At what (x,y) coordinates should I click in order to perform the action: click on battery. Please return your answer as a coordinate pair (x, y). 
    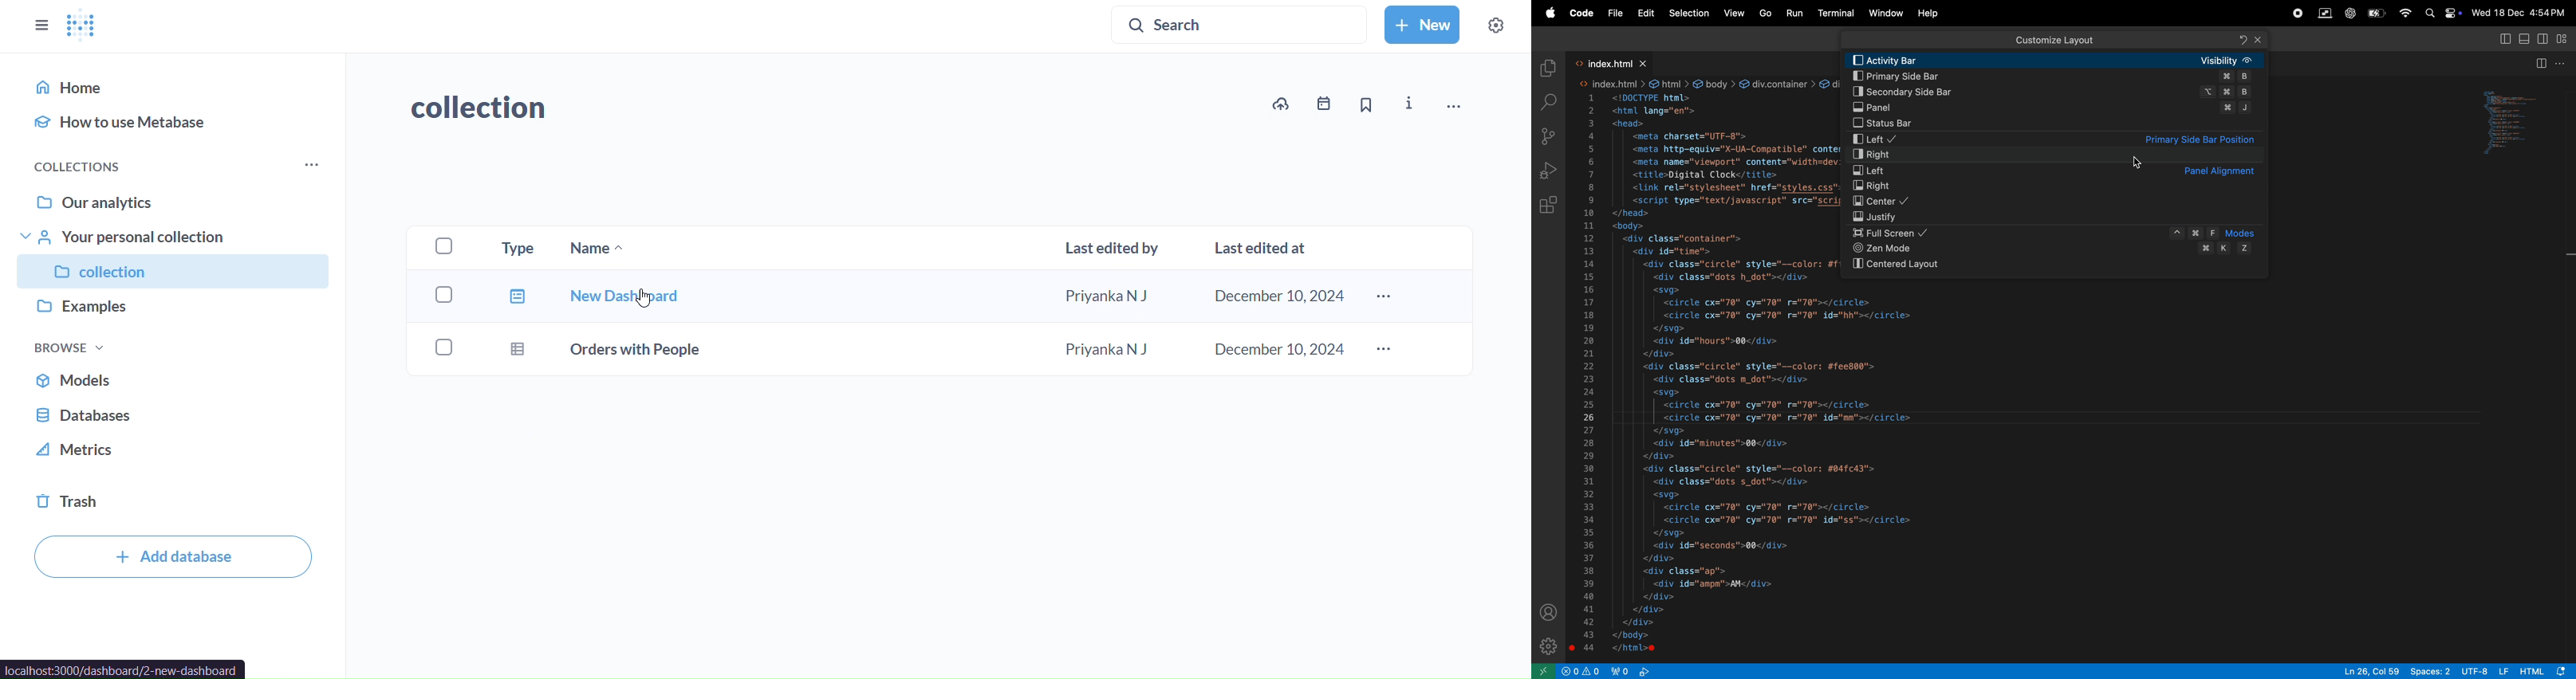
    Looking at the image, I should click on (2375, 15).